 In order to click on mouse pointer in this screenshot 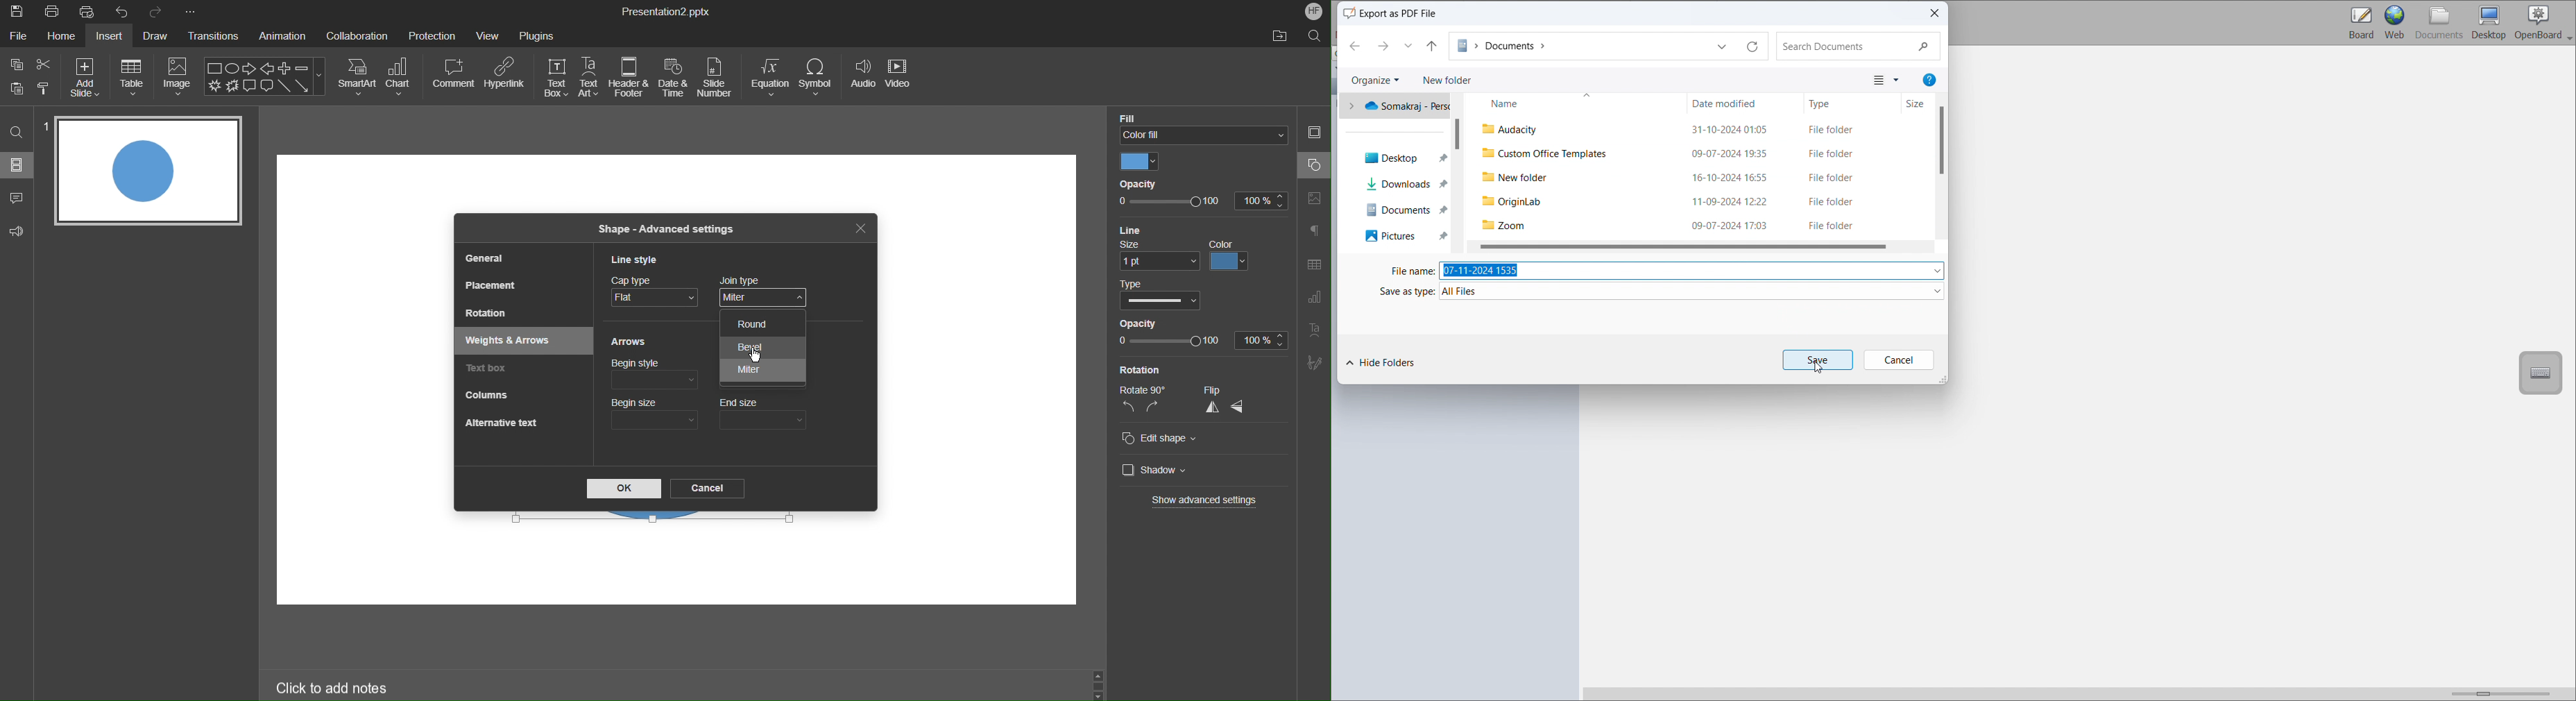, I will do `click(762, 303)`.